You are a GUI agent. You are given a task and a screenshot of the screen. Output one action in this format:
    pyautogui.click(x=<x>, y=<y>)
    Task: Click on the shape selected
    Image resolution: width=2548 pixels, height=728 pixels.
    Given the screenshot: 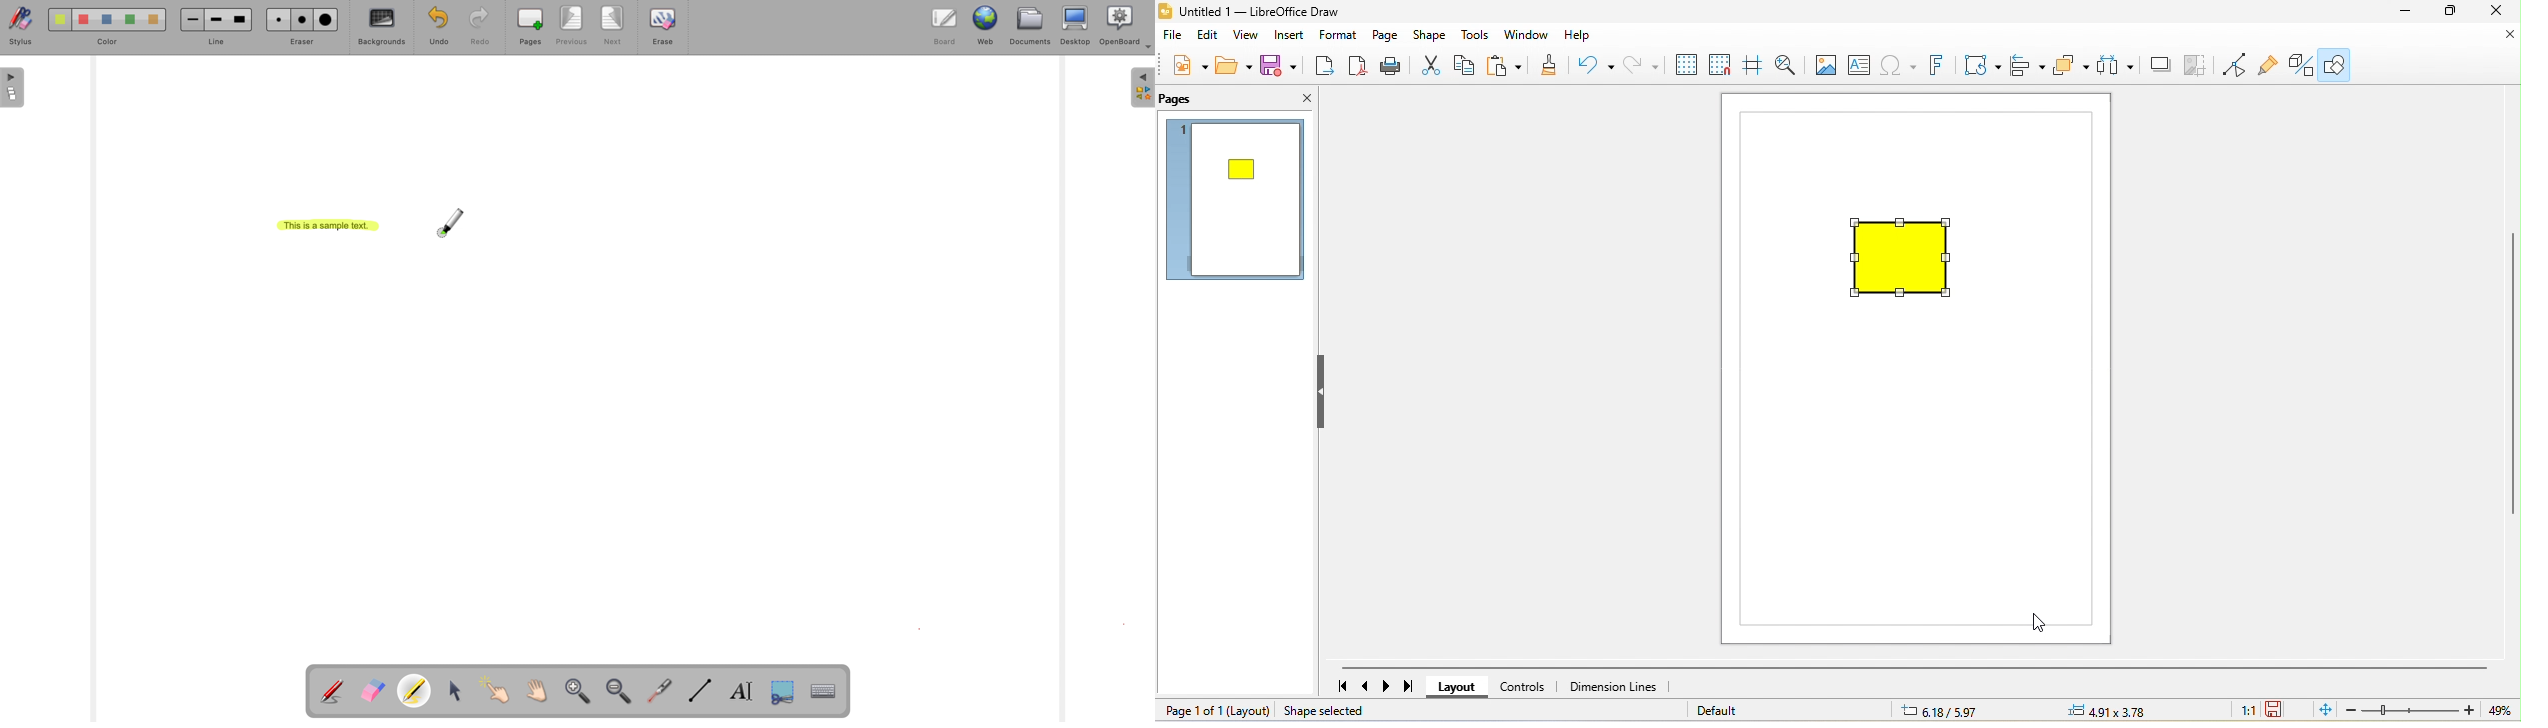 What is the action you would take?
    pyautogui.click(x=1340, y=711)
    